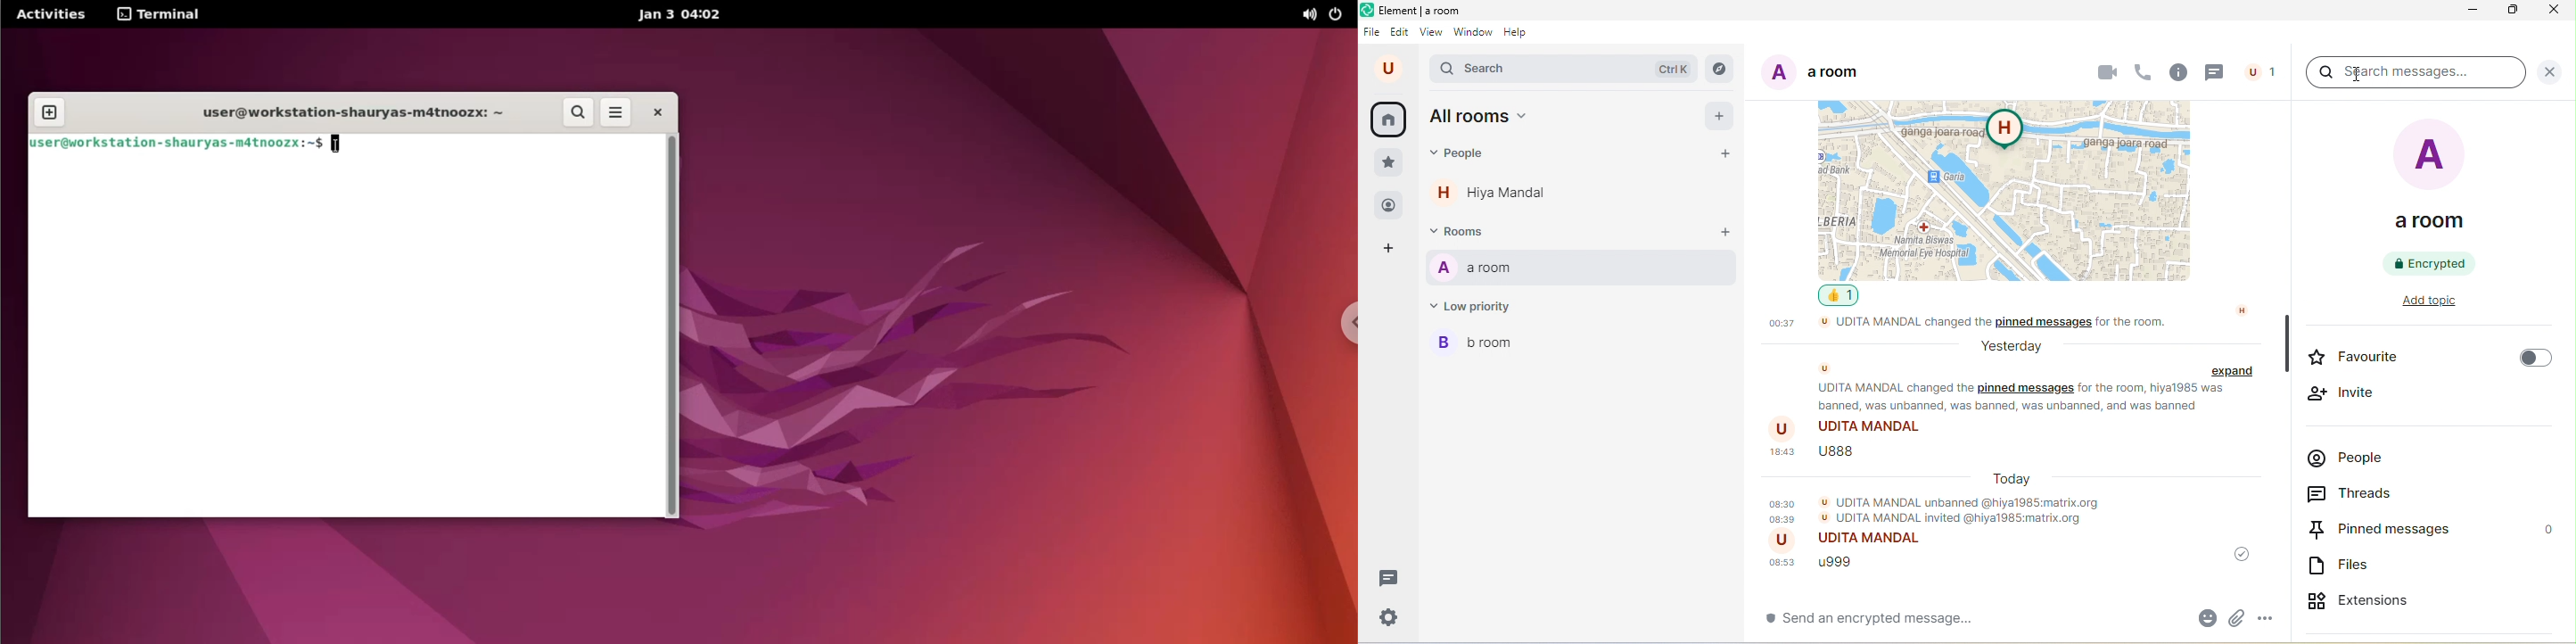 The width and height of the screenshot is (2576, 644). I want to click on invite, so click(2344, 393).